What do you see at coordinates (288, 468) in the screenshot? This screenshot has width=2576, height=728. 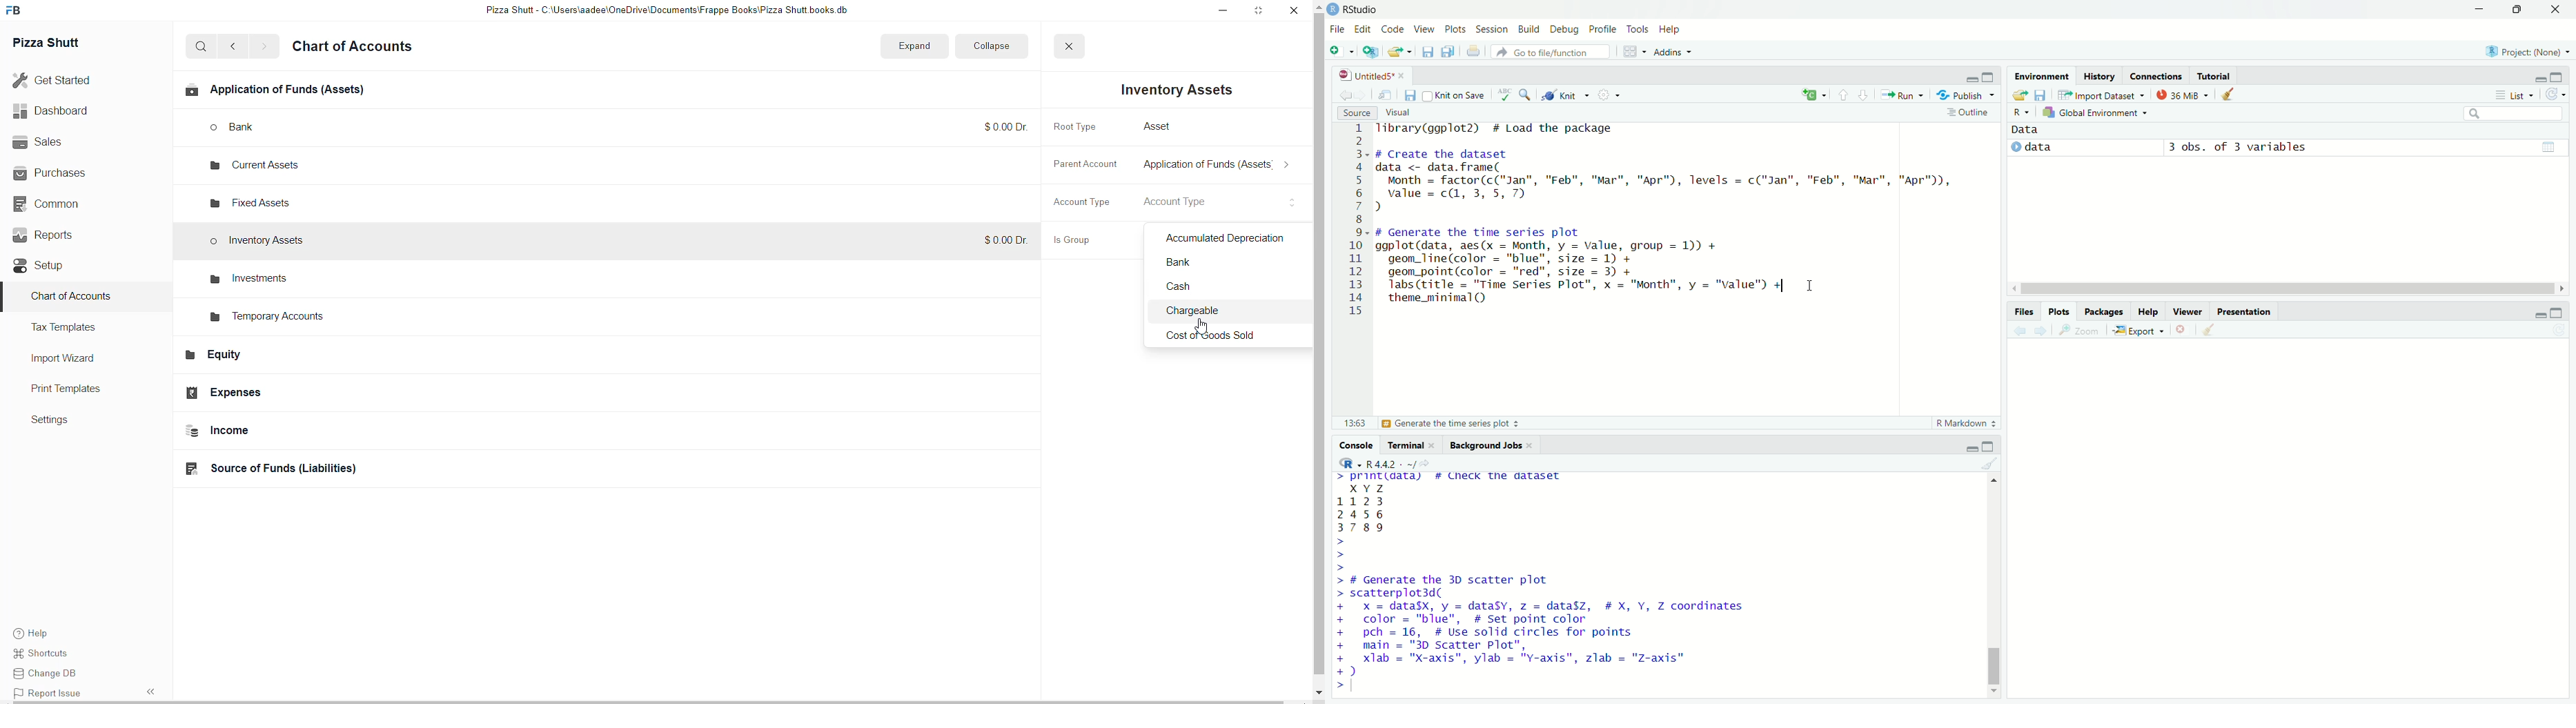 I see `Source of funds(Liabilities)` at bounding box center [288, 468].